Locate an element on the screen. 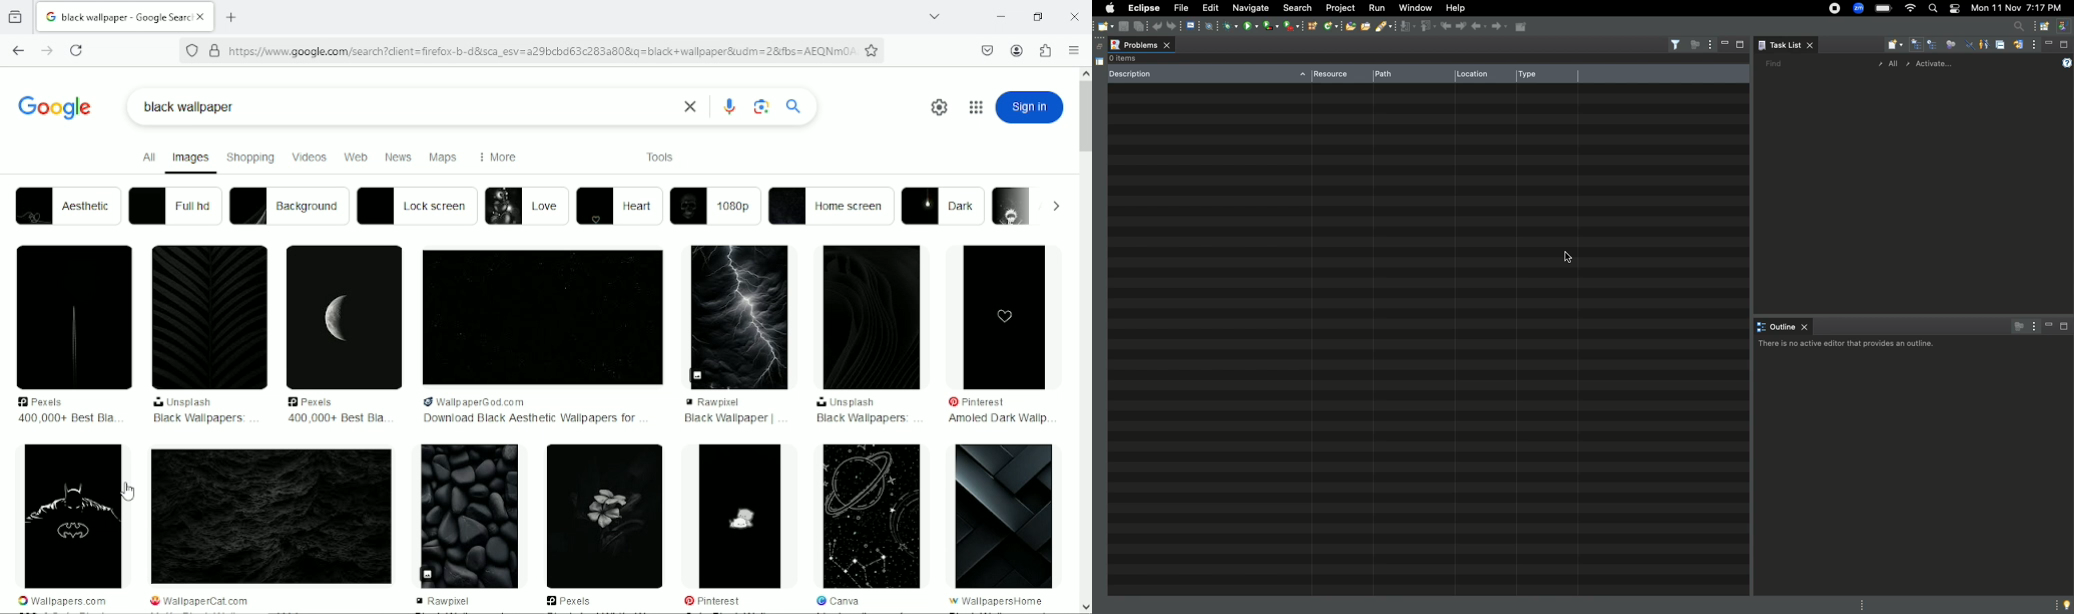 This screenshot has width=2100, height=616. Close is located at coordinates (1075, 15).